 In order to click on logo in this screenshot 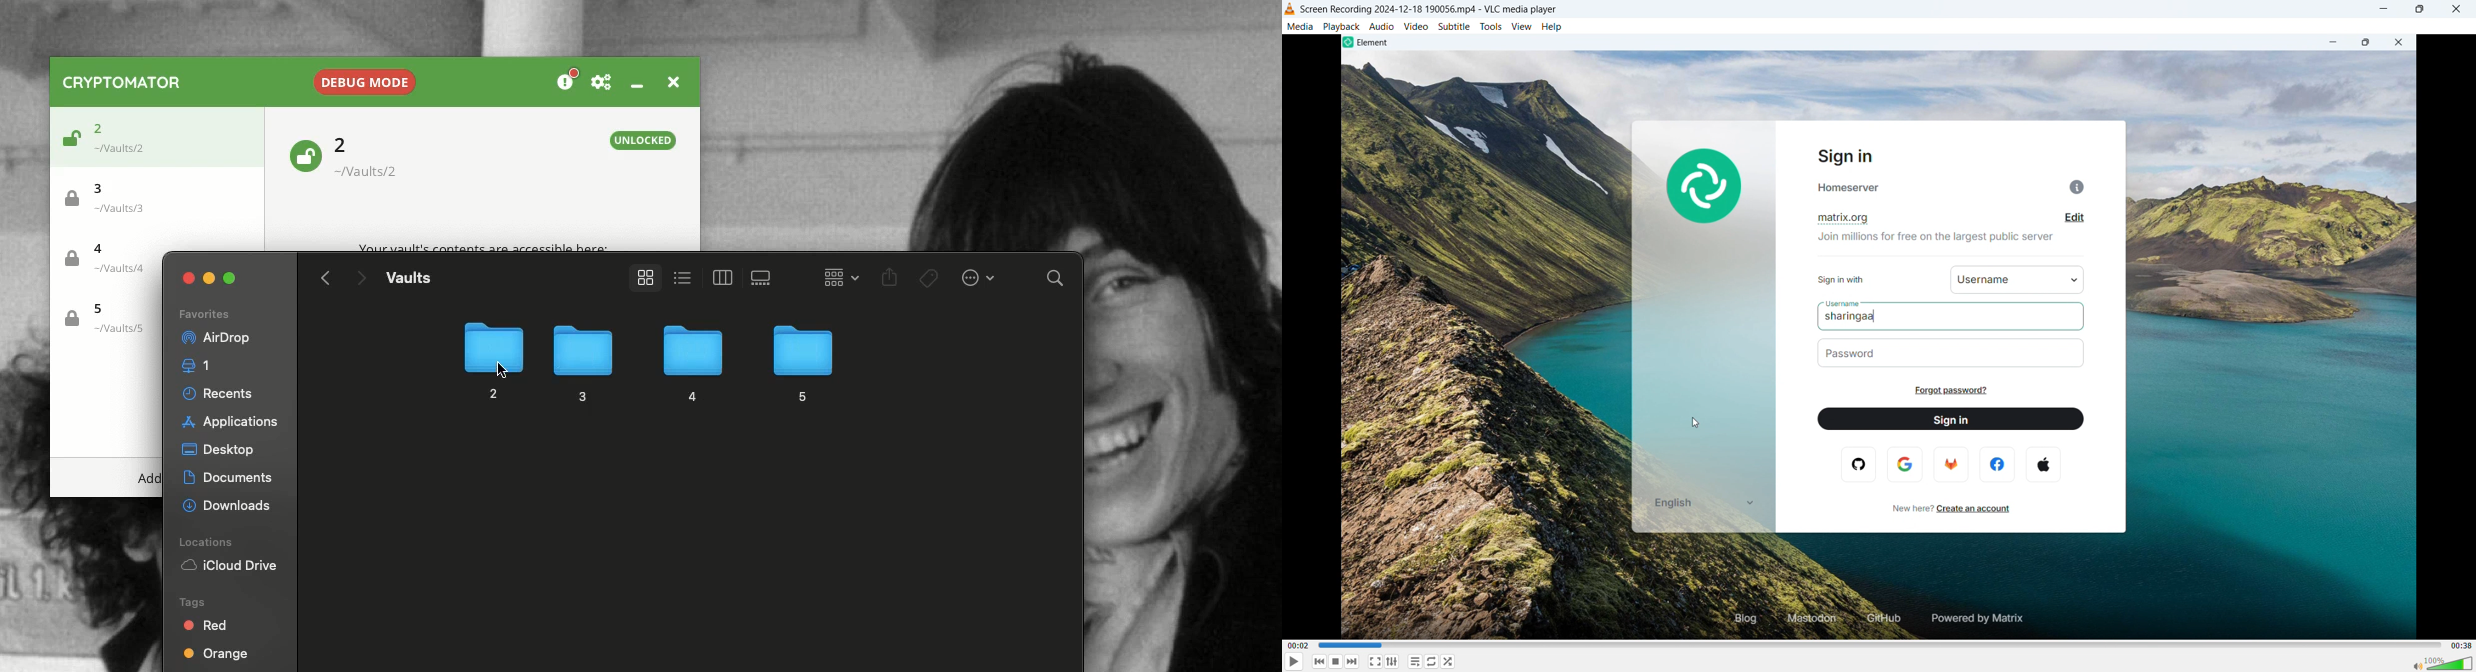, I will do `click(1290, 9)`.